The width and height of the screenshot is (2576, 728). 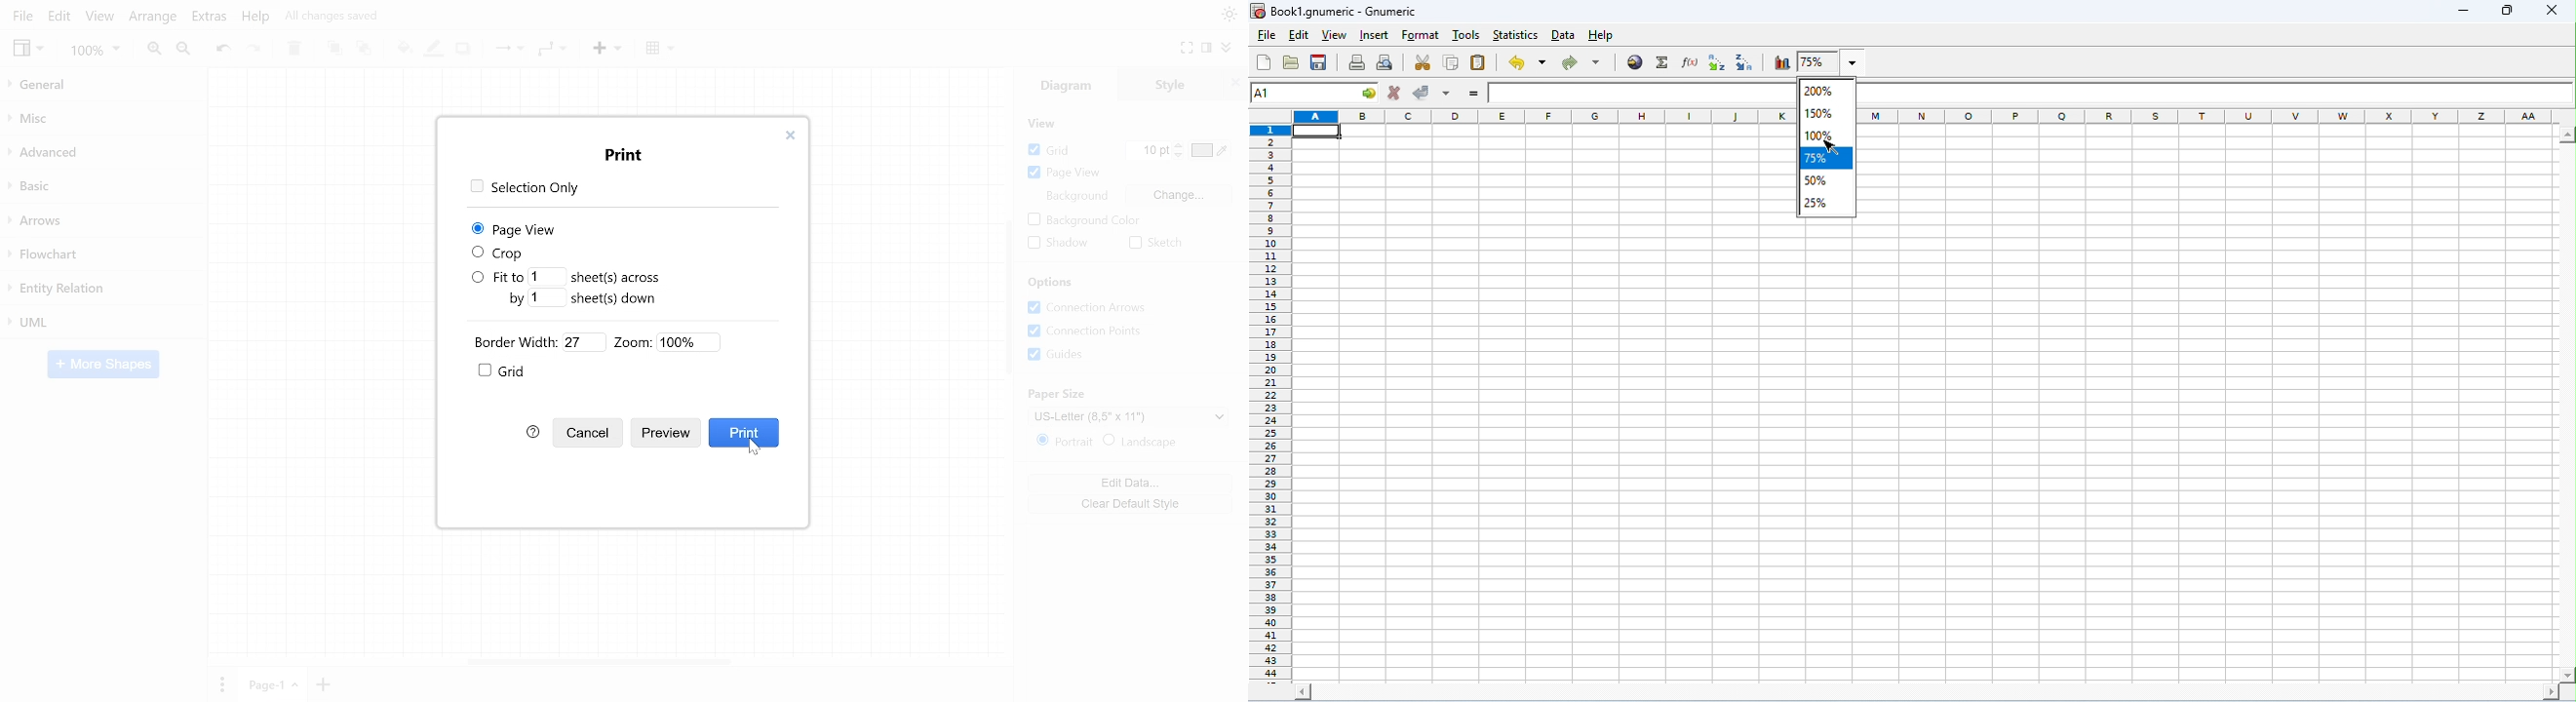 I want to click on Book1 gnumeric - Gnumeric, so click(x=1337, y=11).